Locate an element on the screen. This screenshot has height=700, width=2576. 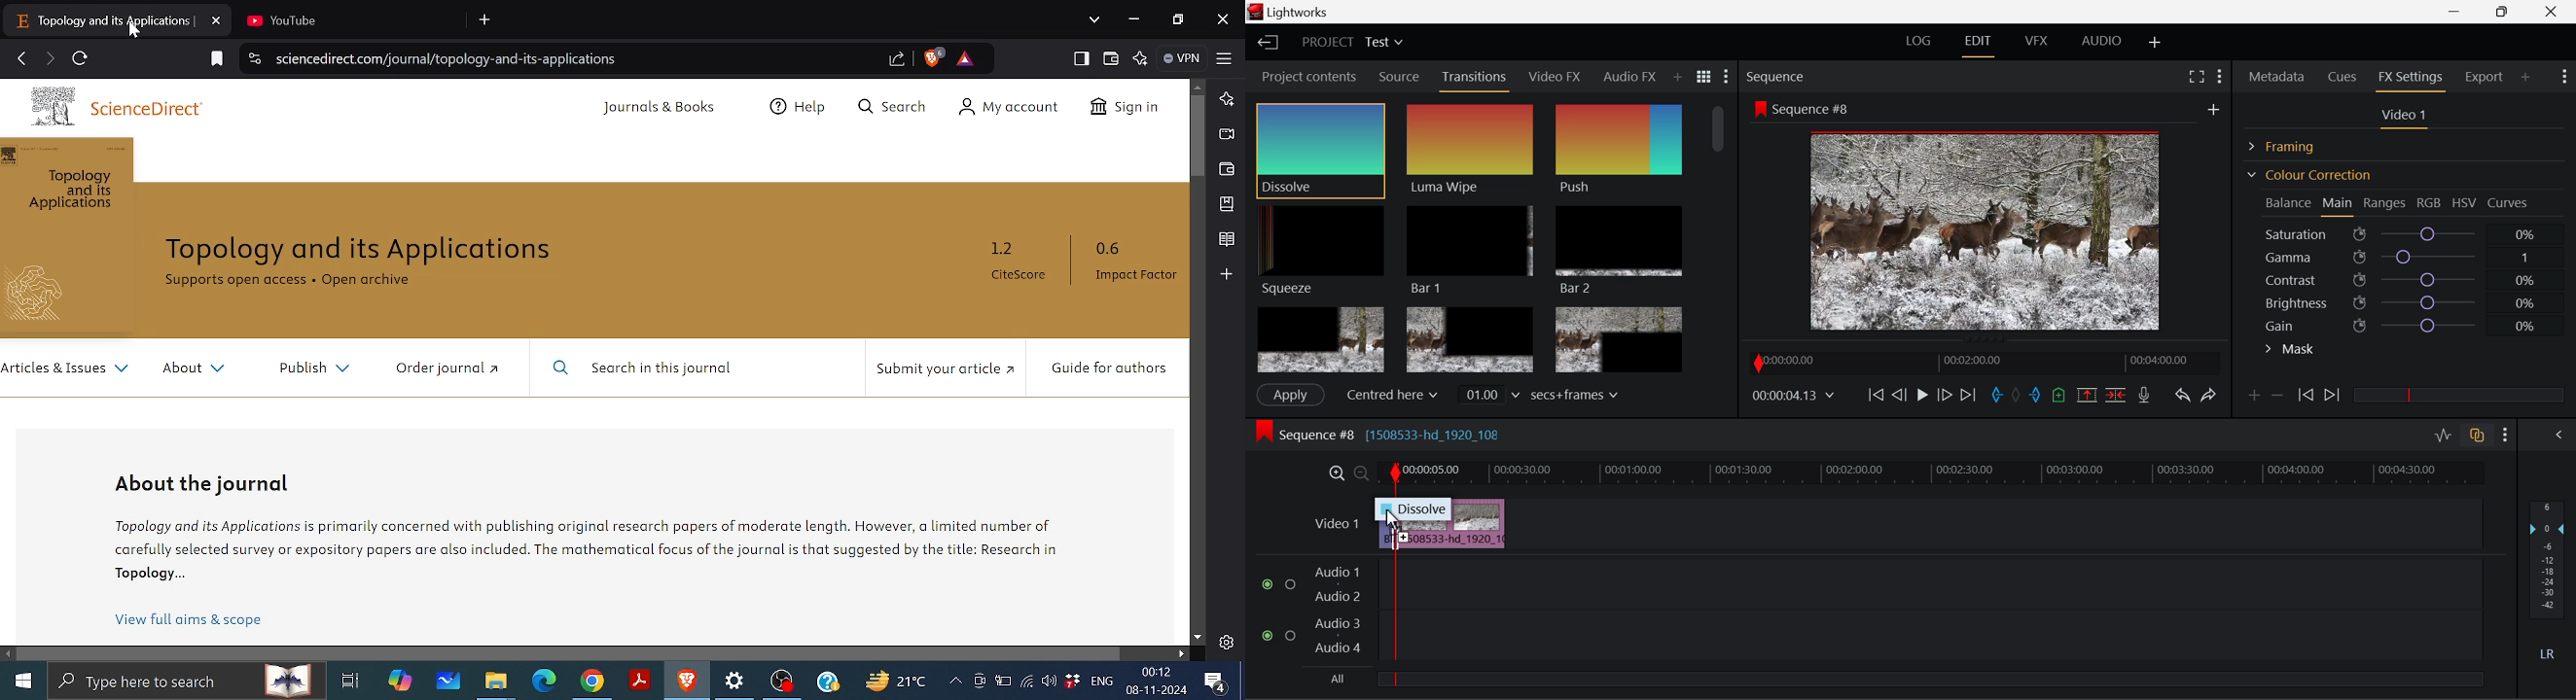
Brave shield is located at coordinates (933, 57).